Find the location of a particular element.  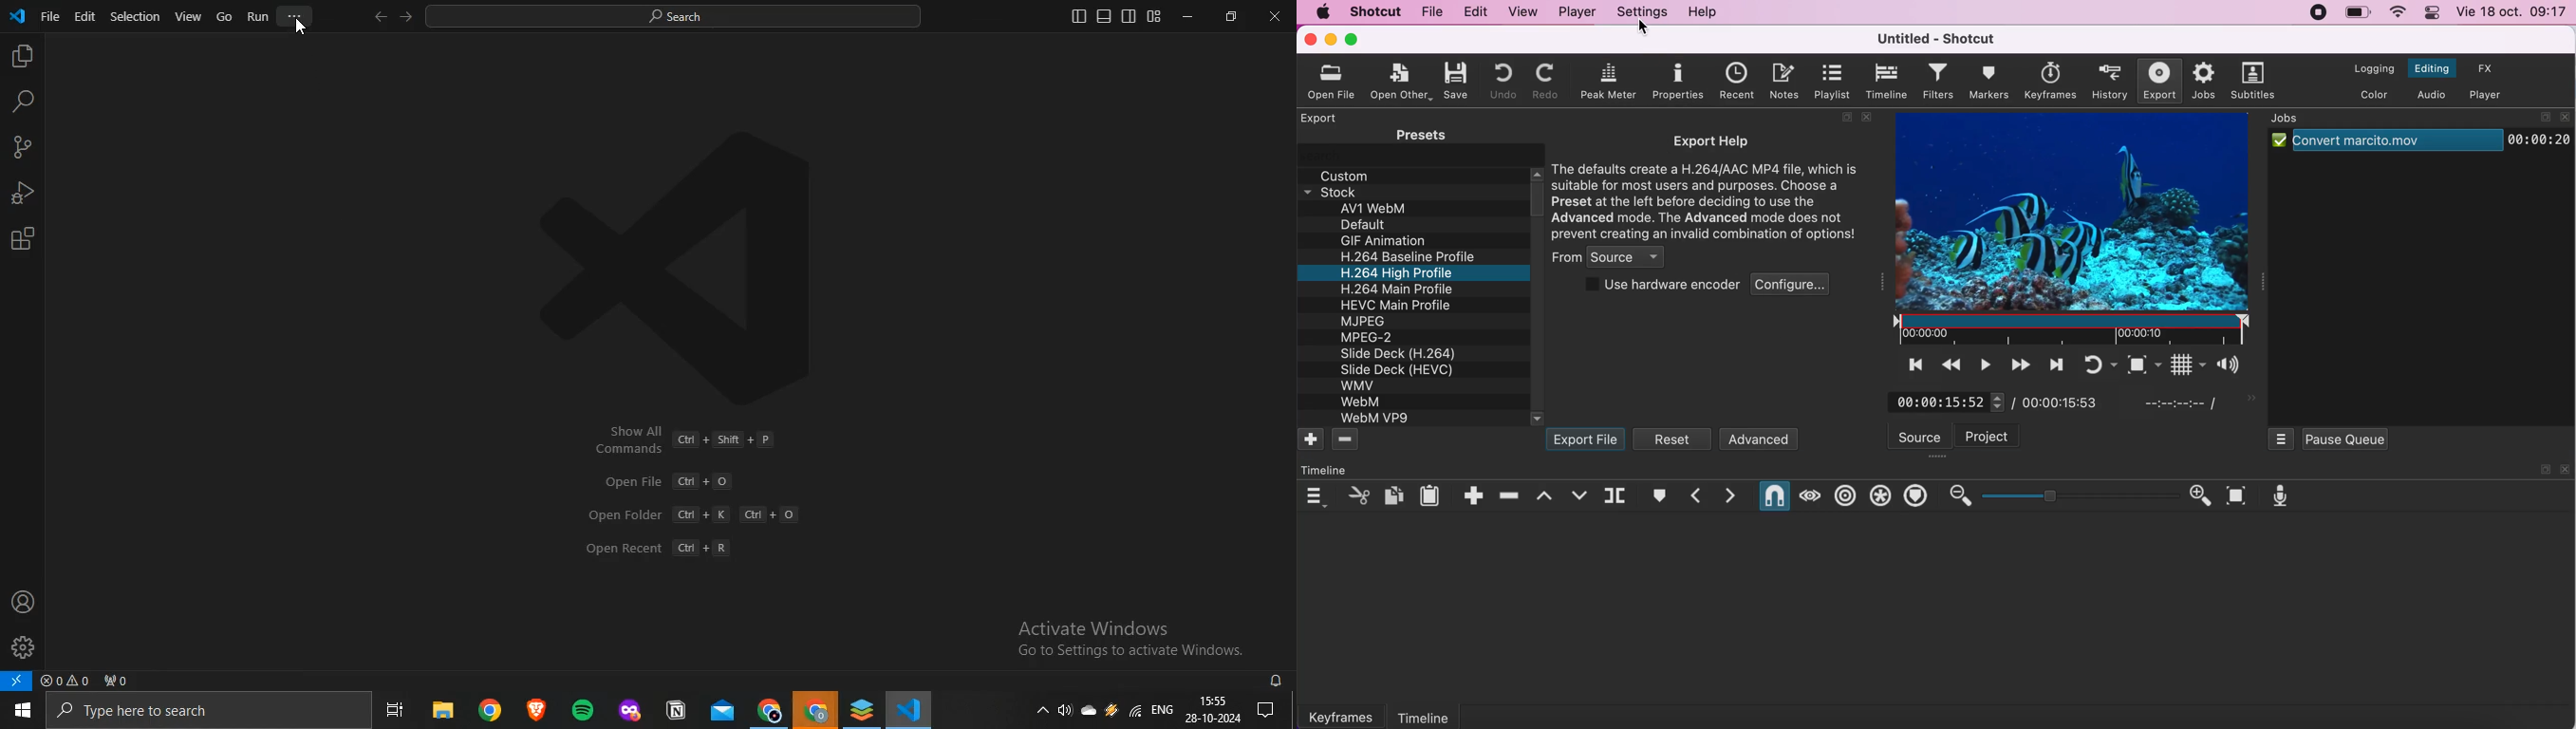

cursor is located at coordinates (1646, 27).